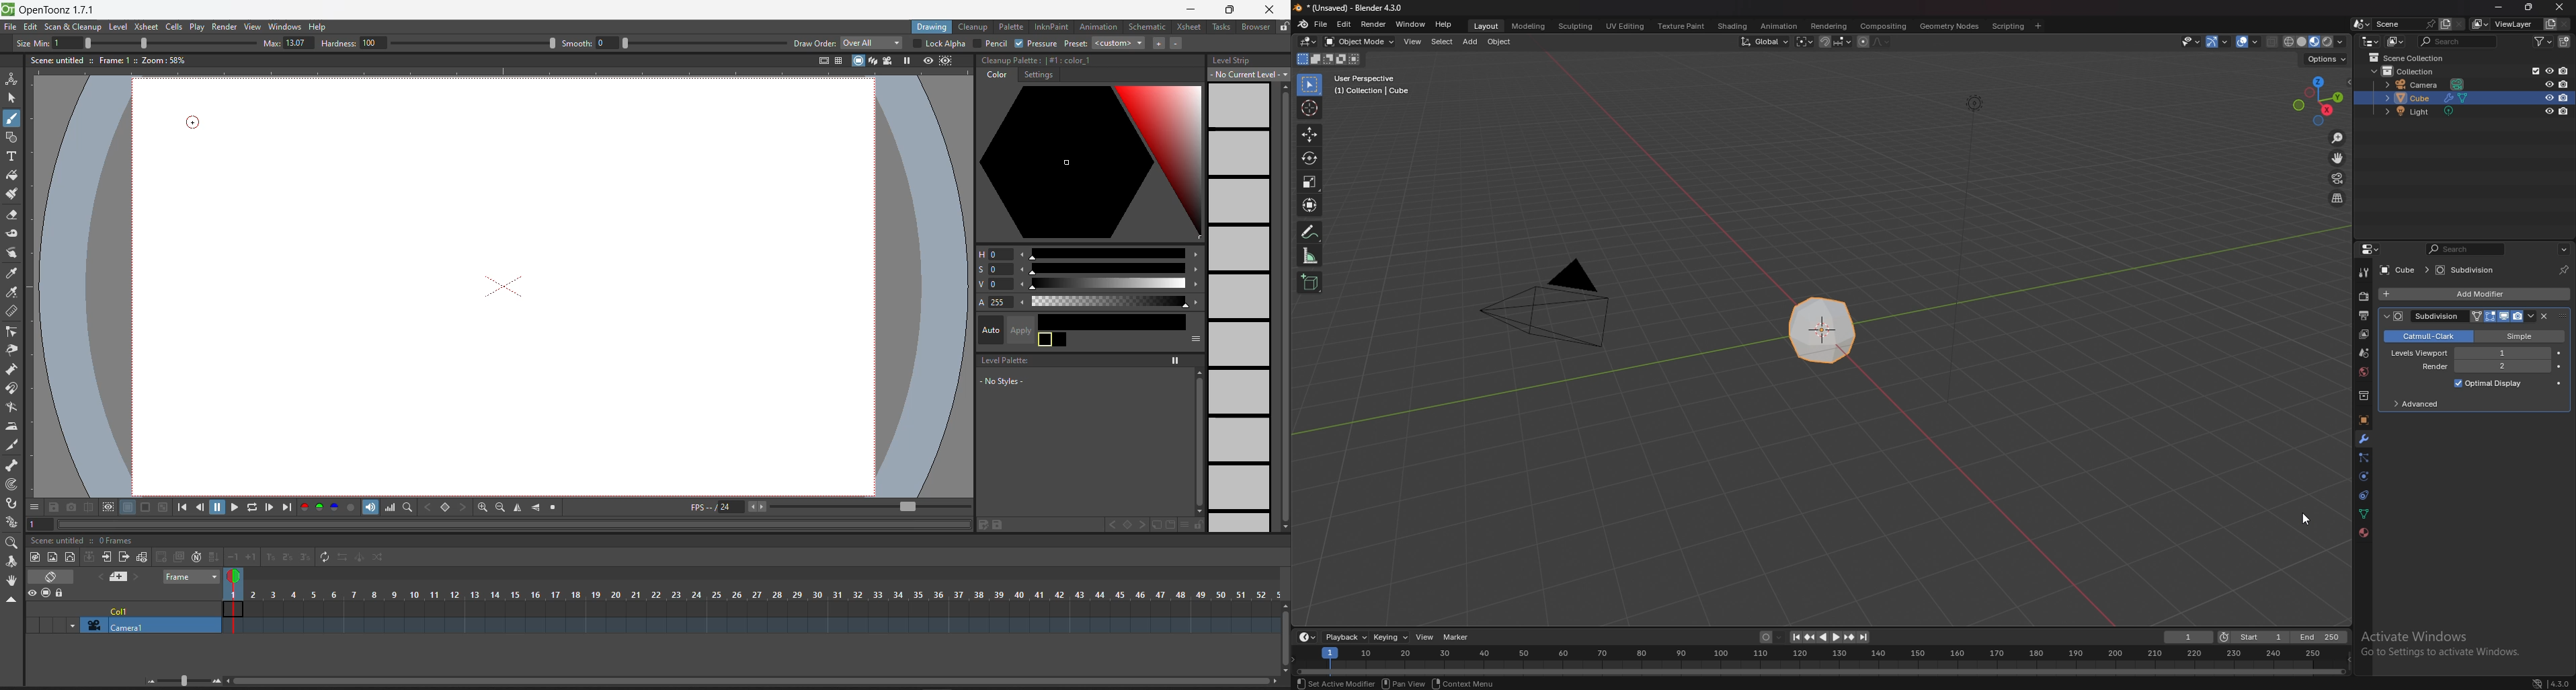 Image resolution: width=2576 pixels, height=700 pixels. What do you see at coordinates (2441, 316) in the screenshot?
I see `sub division` at bounding box center [2441, 316].